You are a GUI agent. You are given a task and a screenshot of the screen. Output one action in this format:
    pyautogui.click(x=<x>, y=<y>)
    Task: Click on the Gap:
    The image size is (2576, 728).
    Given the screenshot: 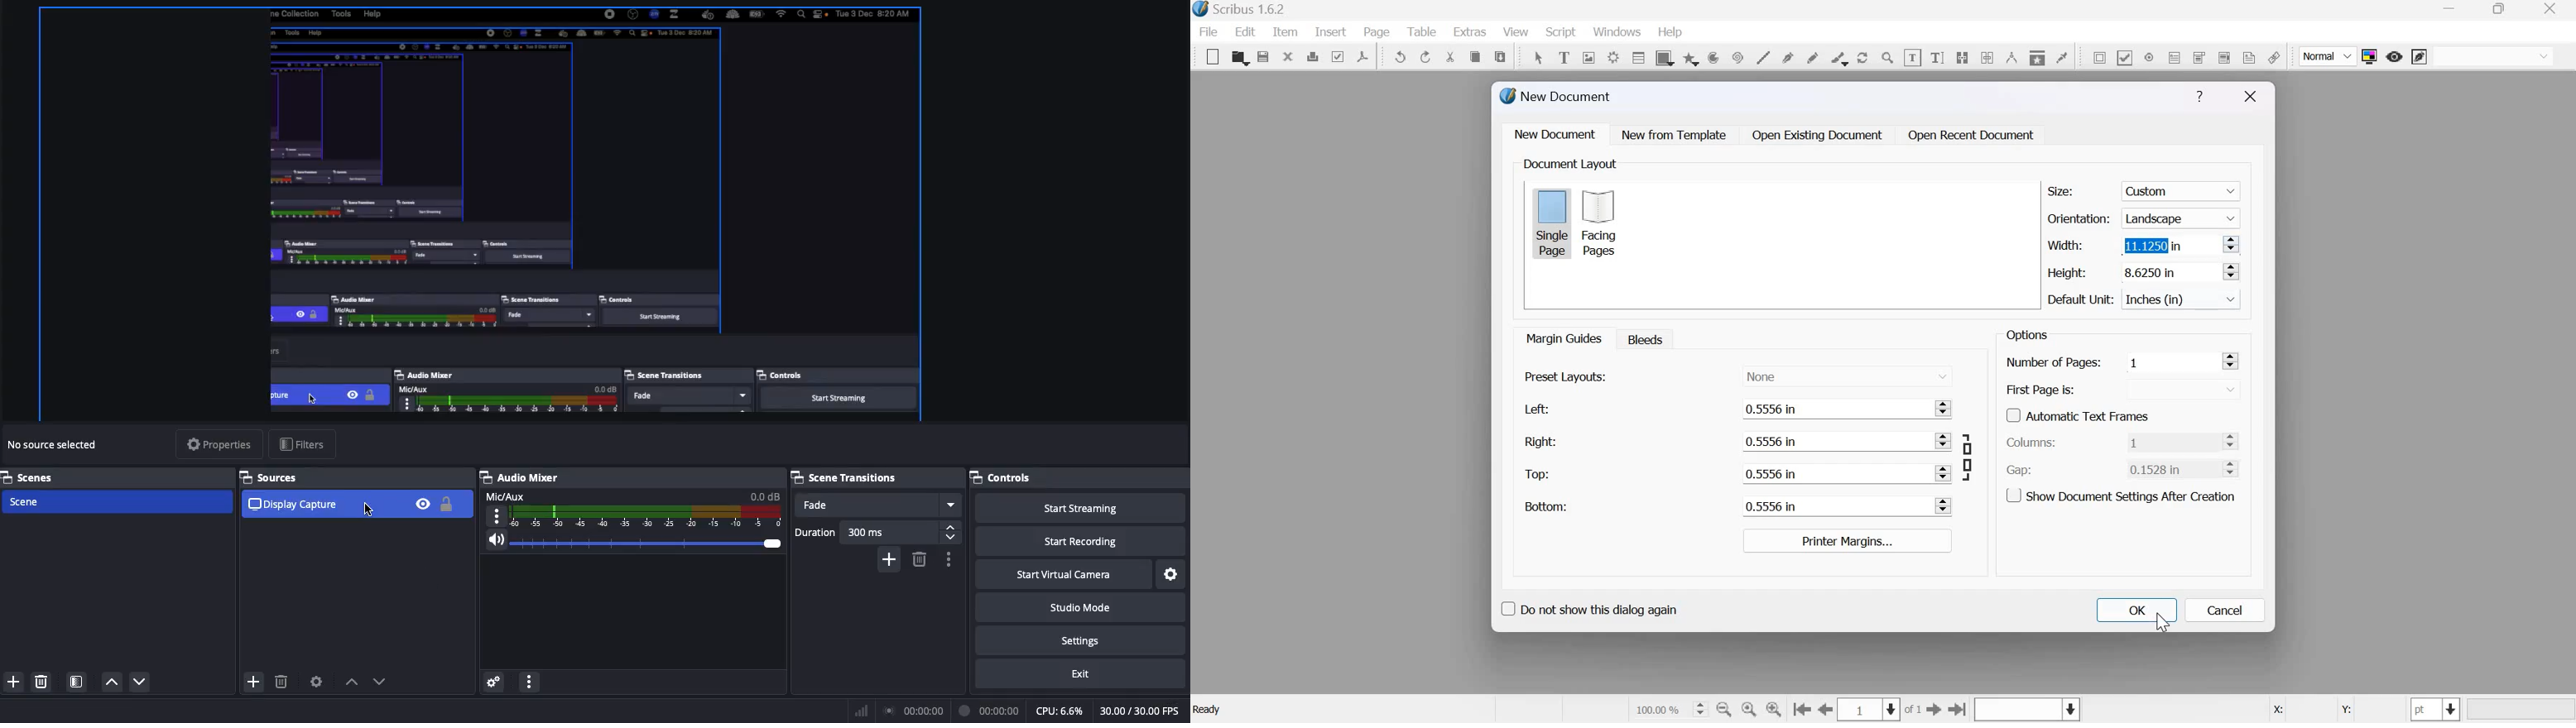 What is the action you would take?
    pyautogui.click(x=2020, y=470)
    